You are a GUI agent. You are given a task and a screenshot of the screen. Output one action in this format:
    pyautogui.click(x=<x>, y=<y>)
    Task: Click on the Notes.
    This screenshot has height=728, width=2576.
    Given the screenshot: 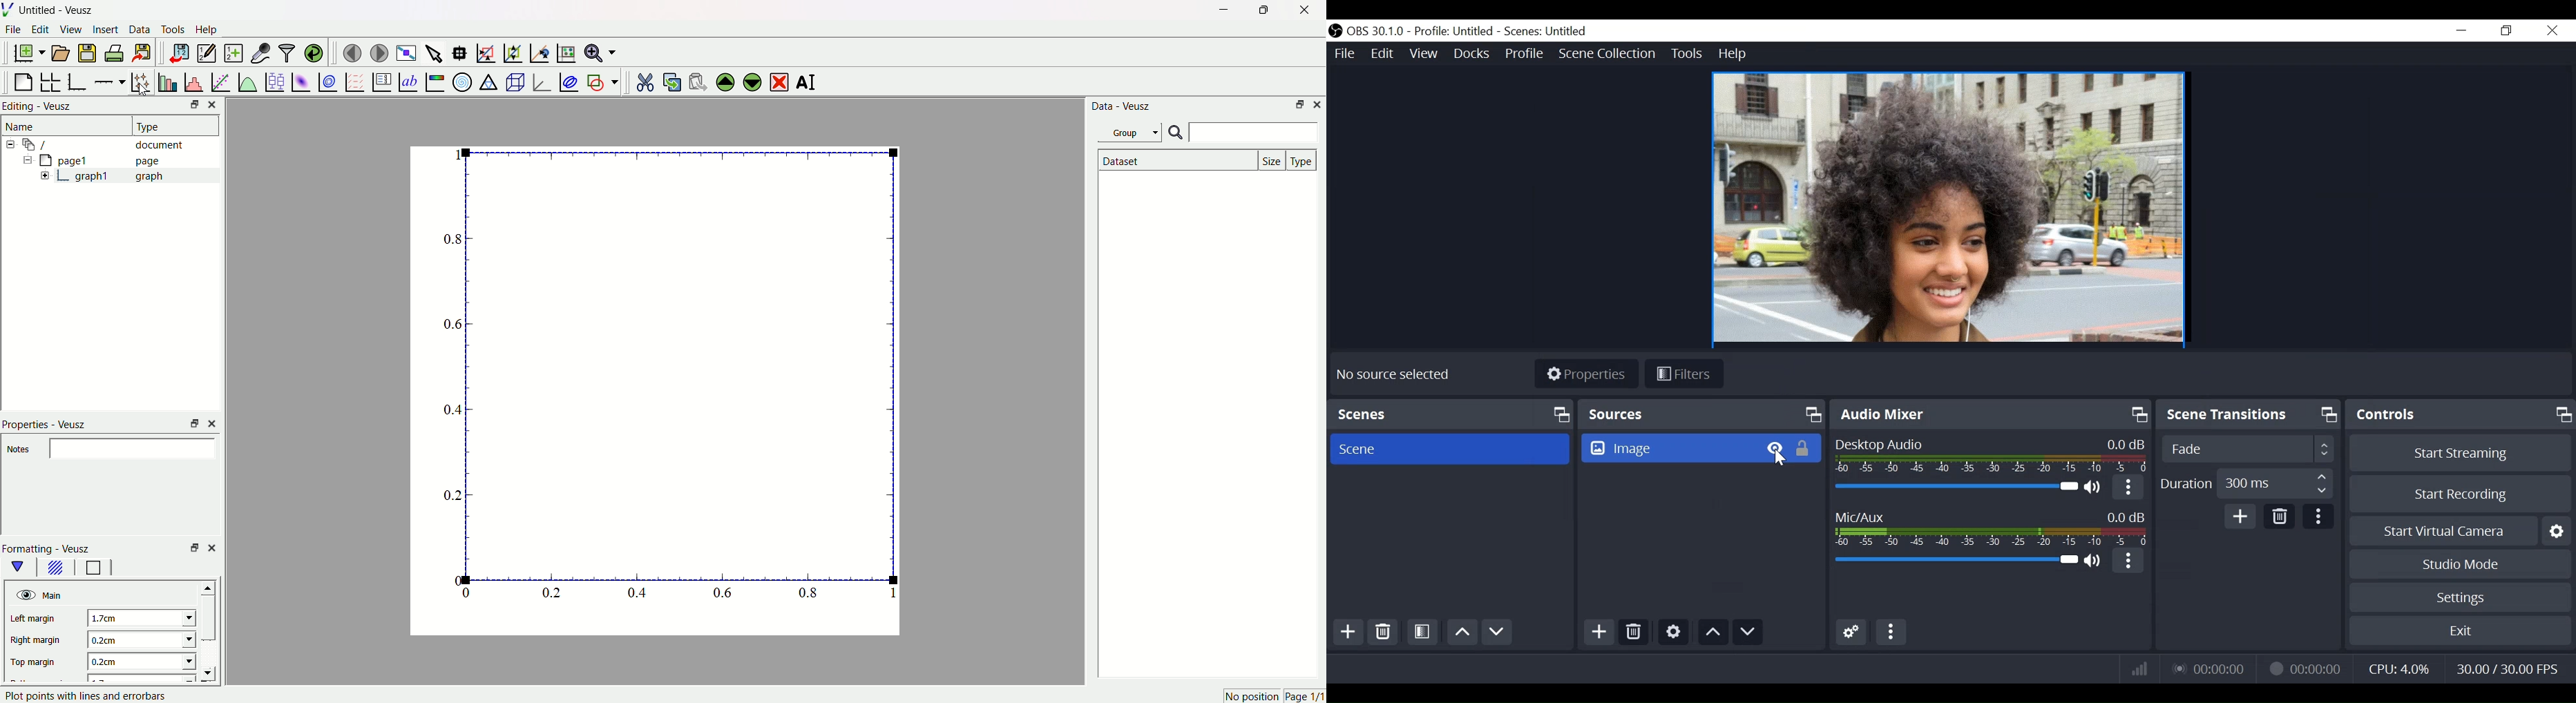 What is the action you would take?
    pyautogui.click(x=19, y=450)
    